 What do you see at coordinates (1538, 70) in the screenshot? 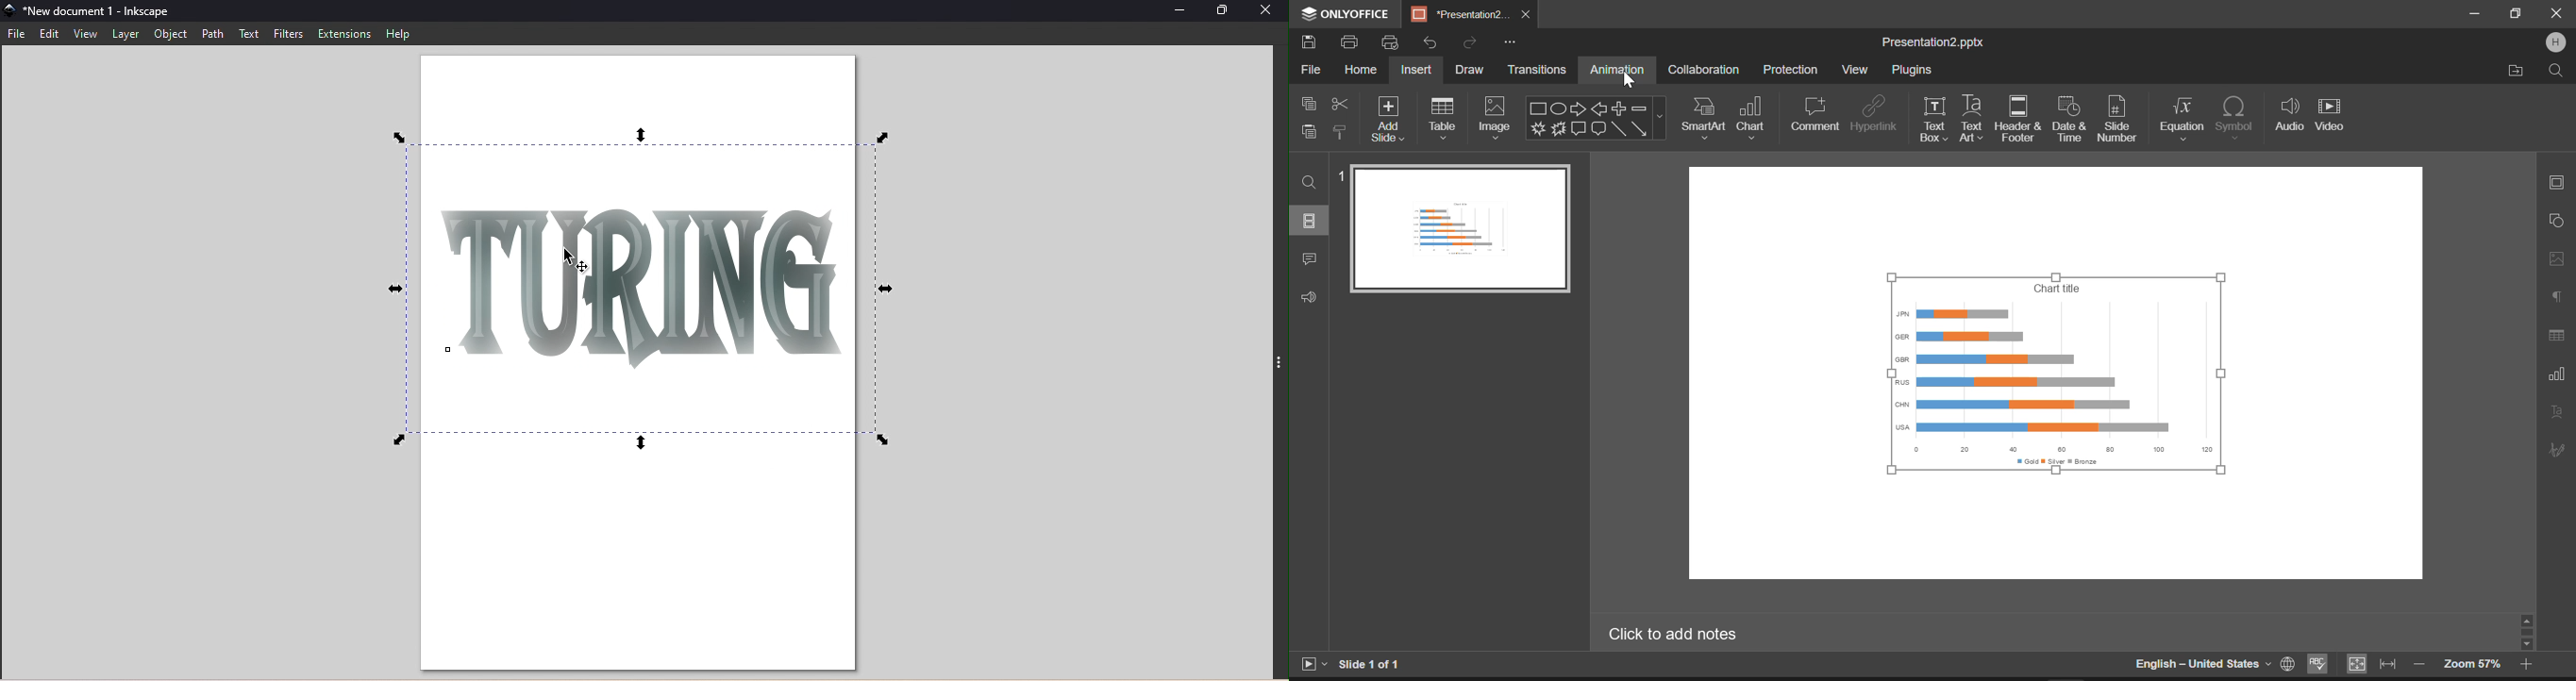
I see `Transitions` at bounding box center [1538, 70].